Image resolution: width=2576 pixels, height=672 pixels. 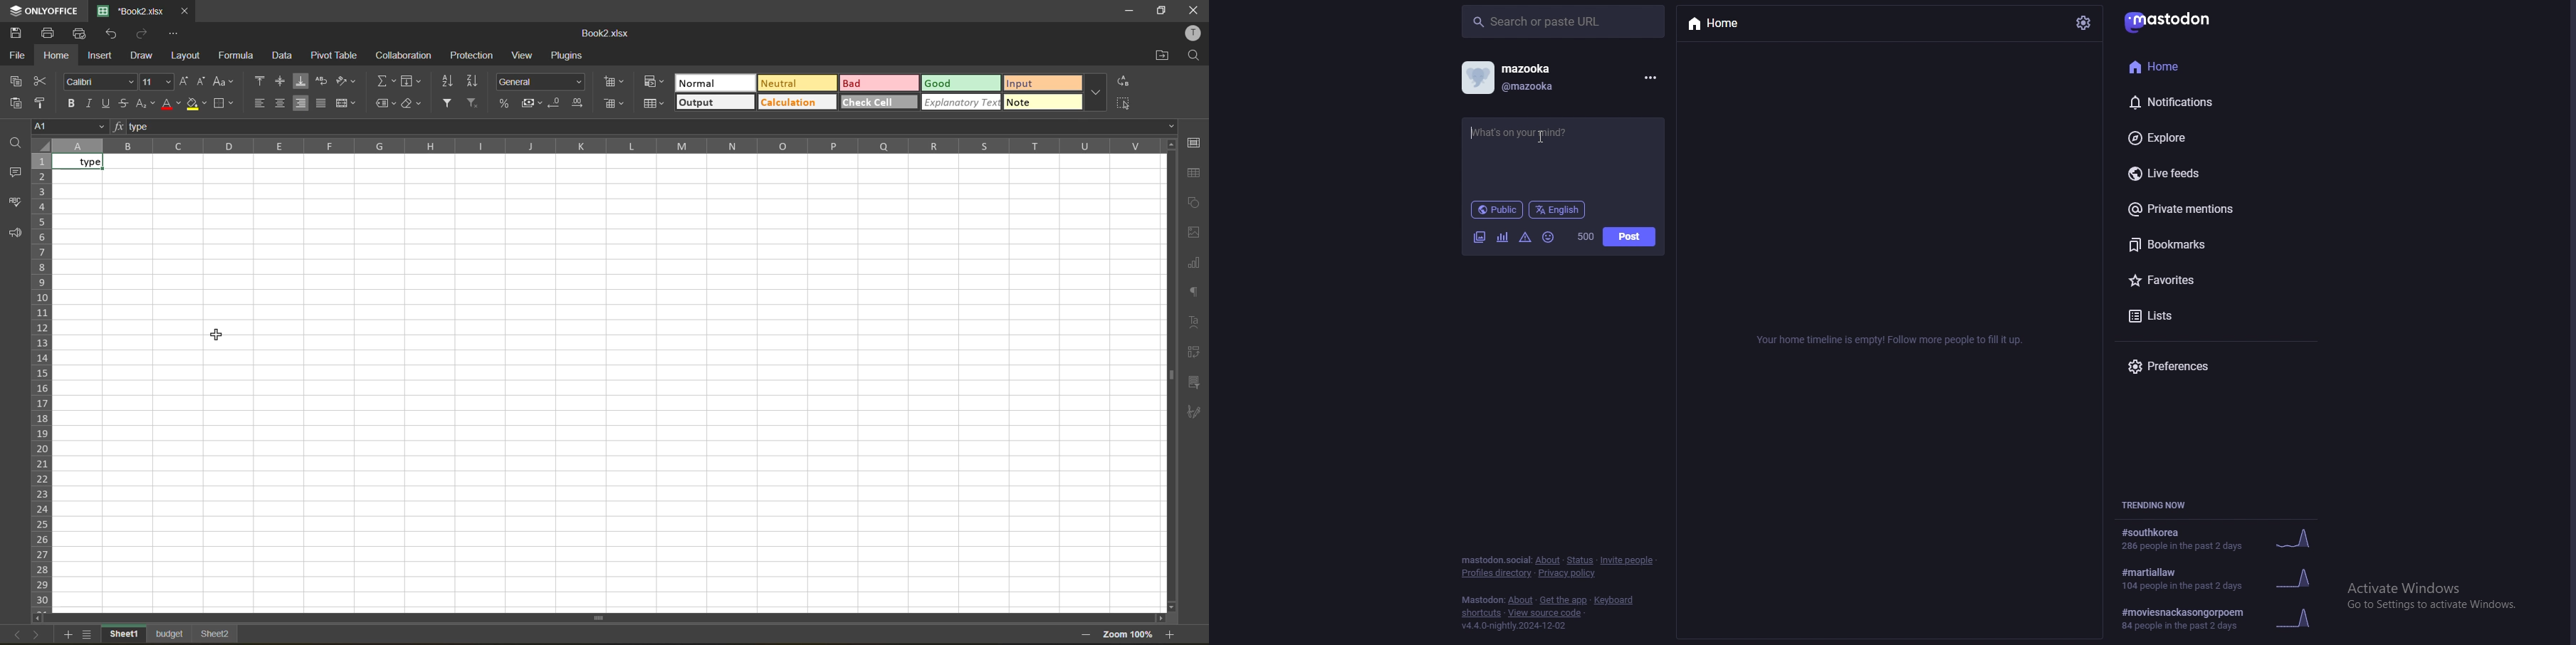 I want to click on images, so click(x=1480, y=238).